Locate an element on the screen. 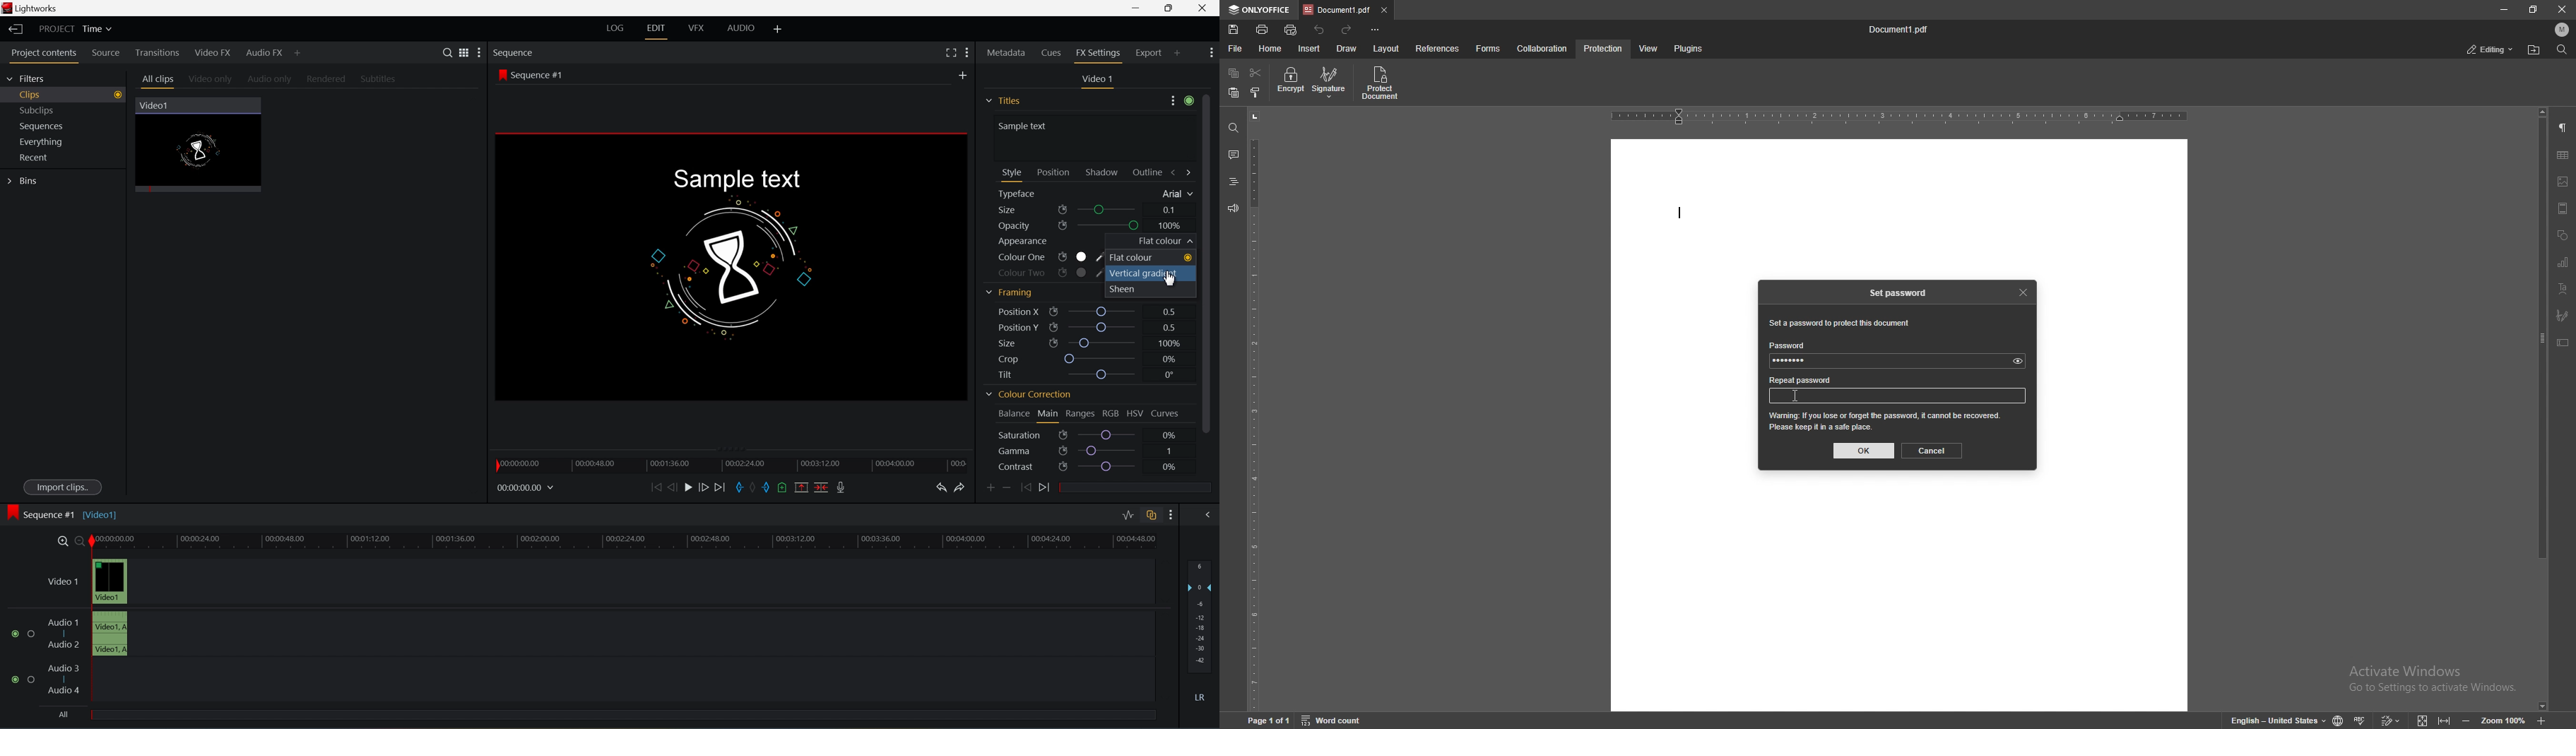 The width and height of the screenshot is (2576, 756). checkbox is located at coordinates (33, 634).